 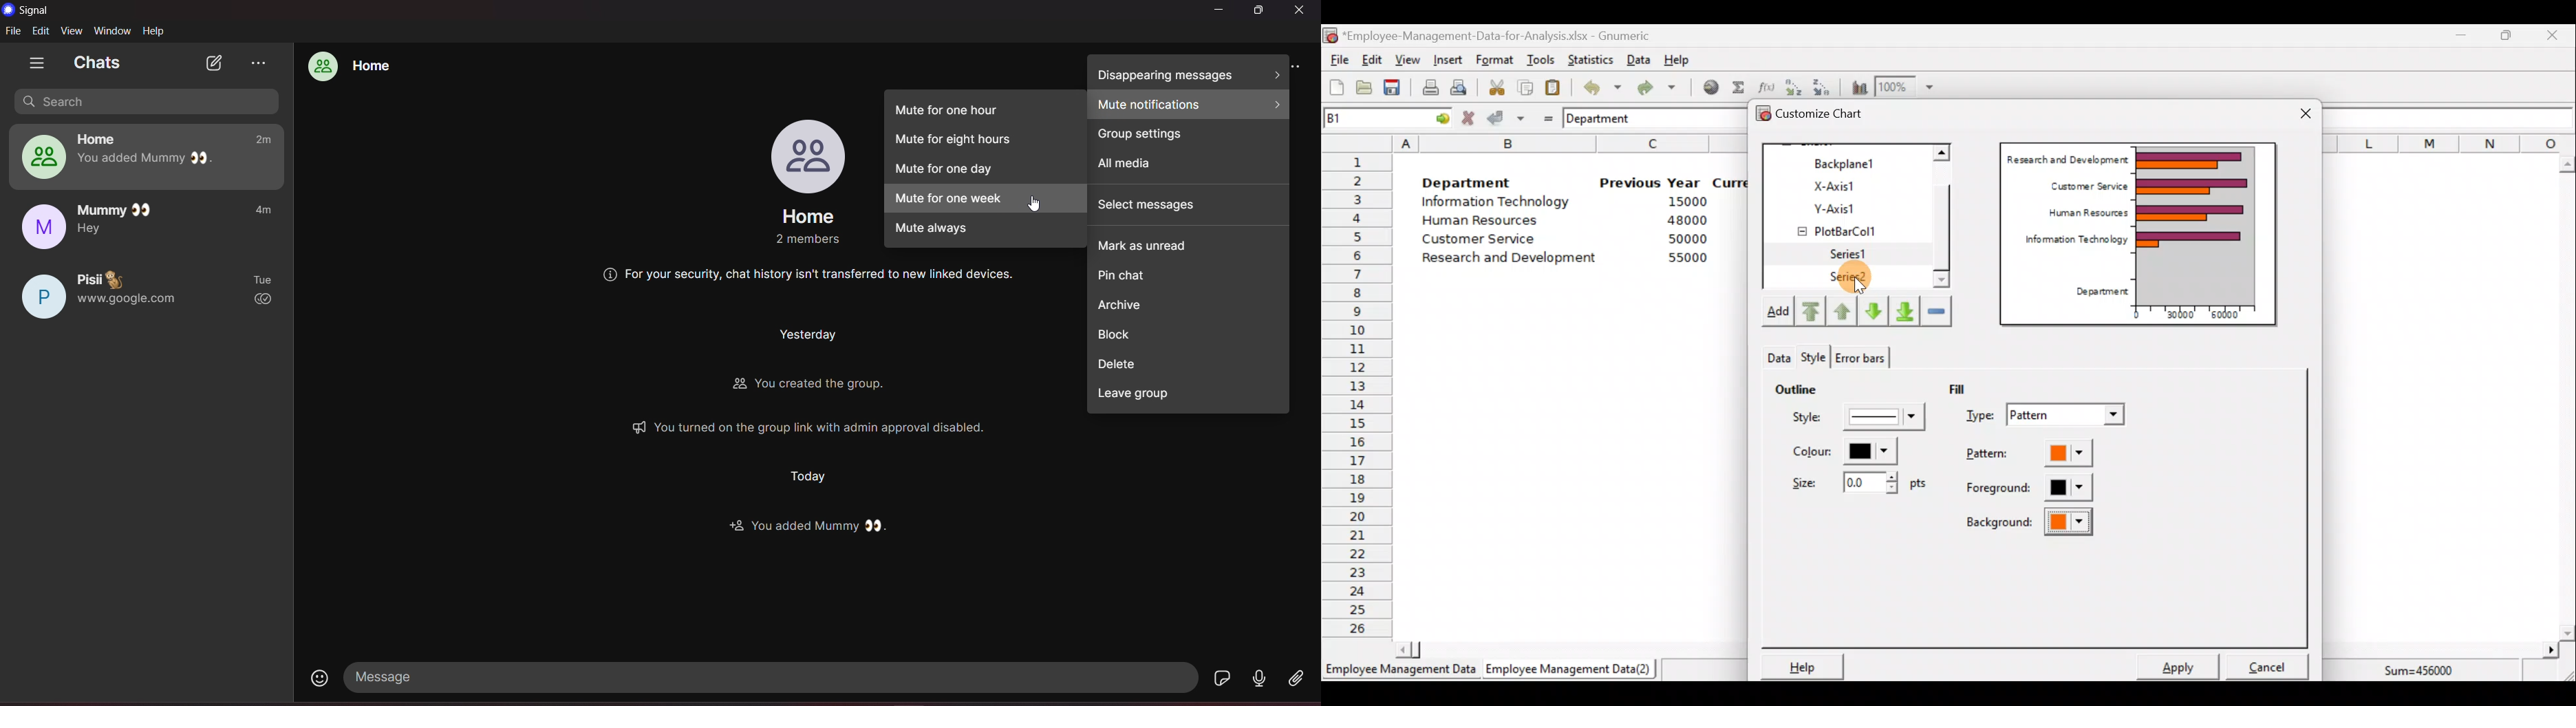 What do you see at coordinates (1905, 87) in the screenshot?
I see `Zoom` at bounding box center [1905, 87].